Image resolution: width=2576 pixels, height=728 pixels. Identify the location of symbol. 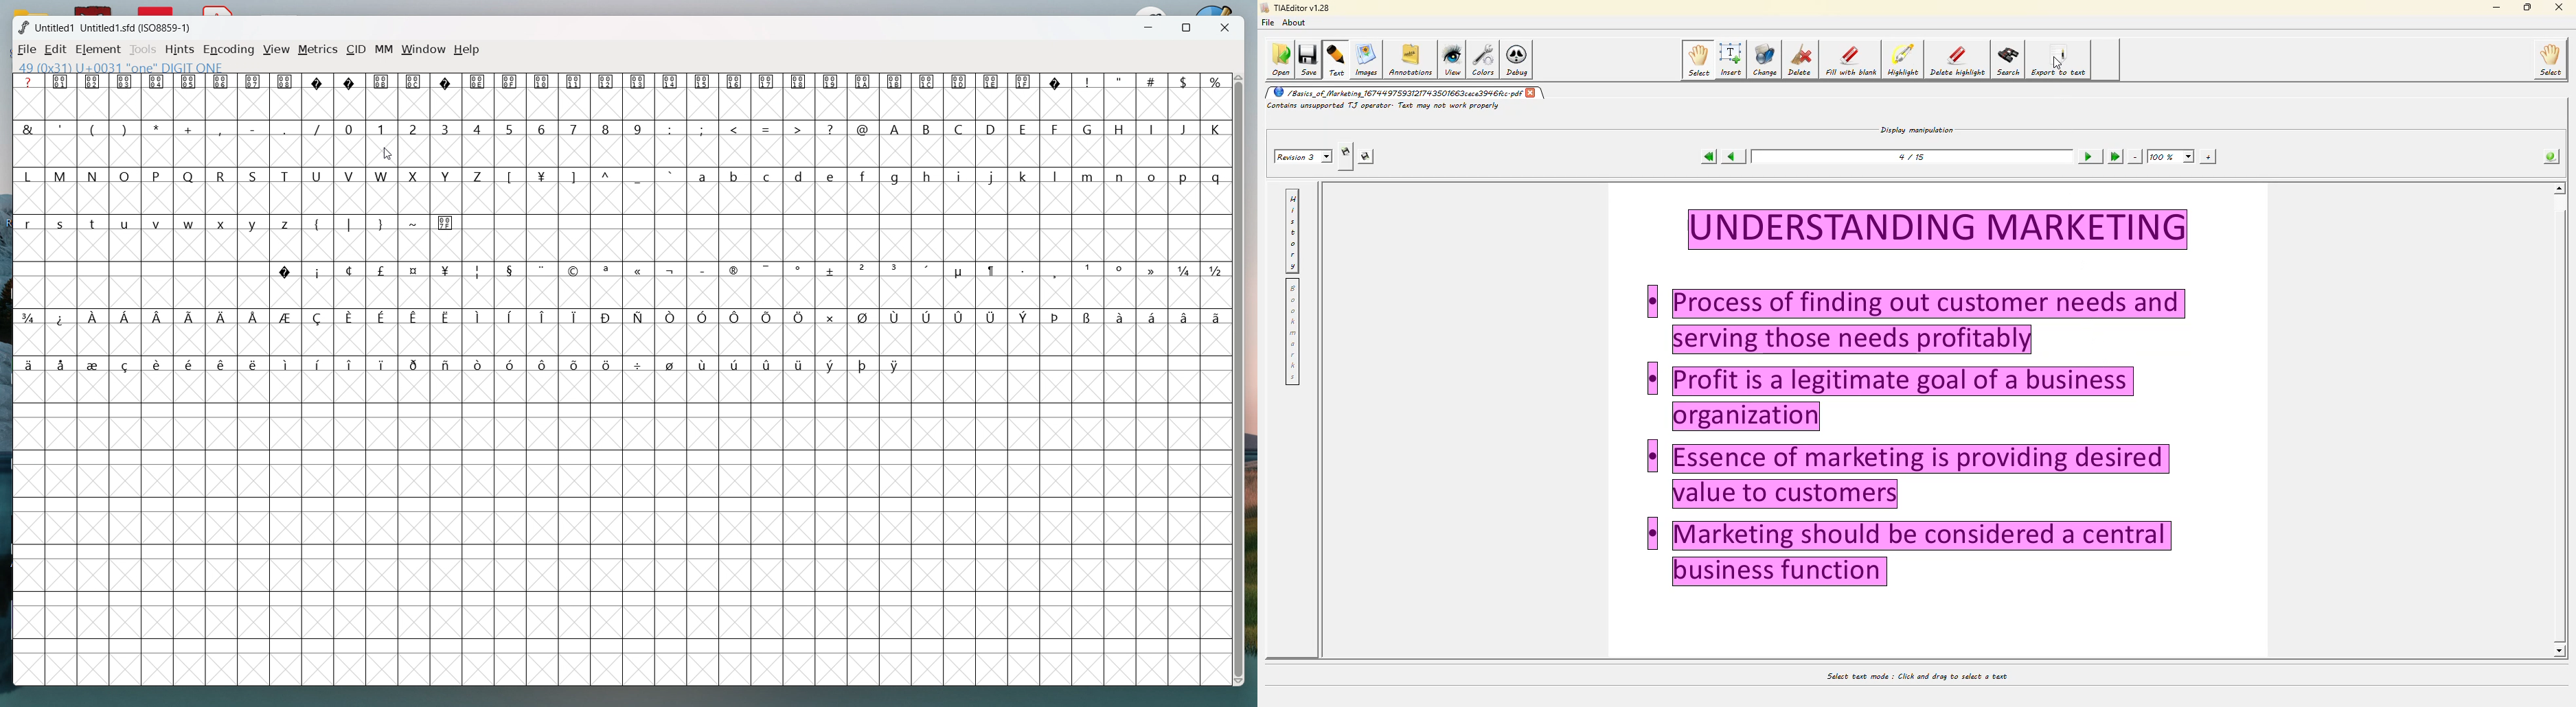
(255, 316).